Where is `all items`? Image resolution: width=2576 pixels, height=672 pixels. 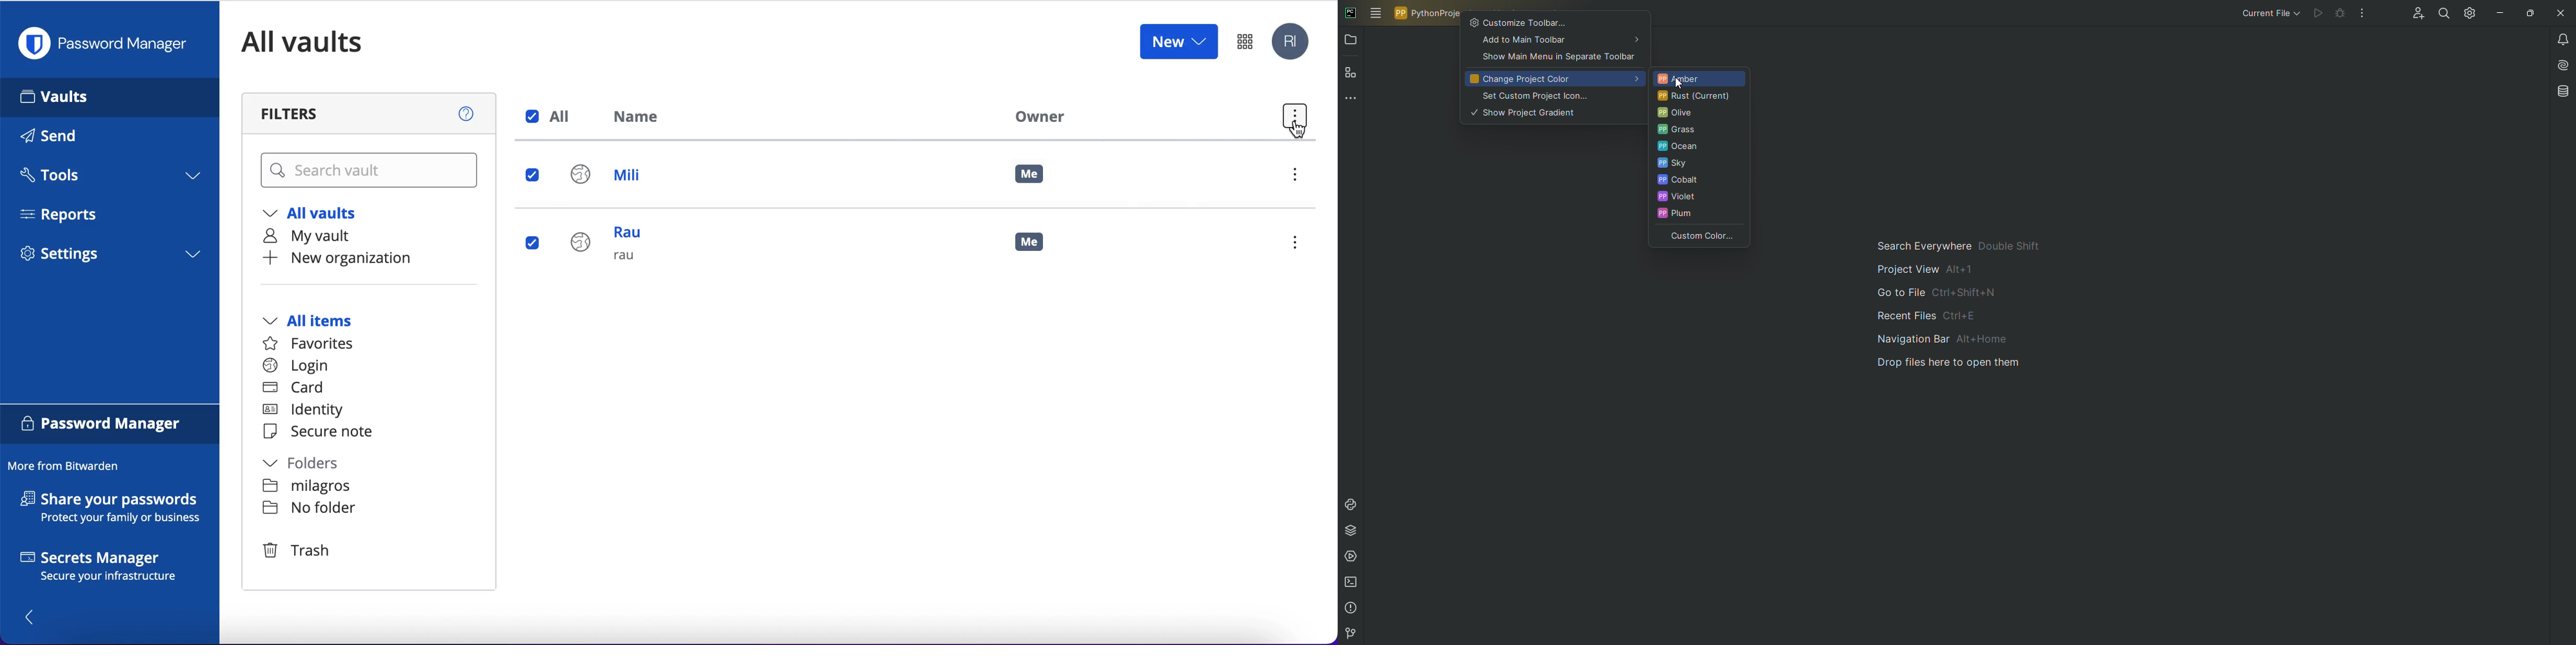
all items is located at coordinates (323, 322).